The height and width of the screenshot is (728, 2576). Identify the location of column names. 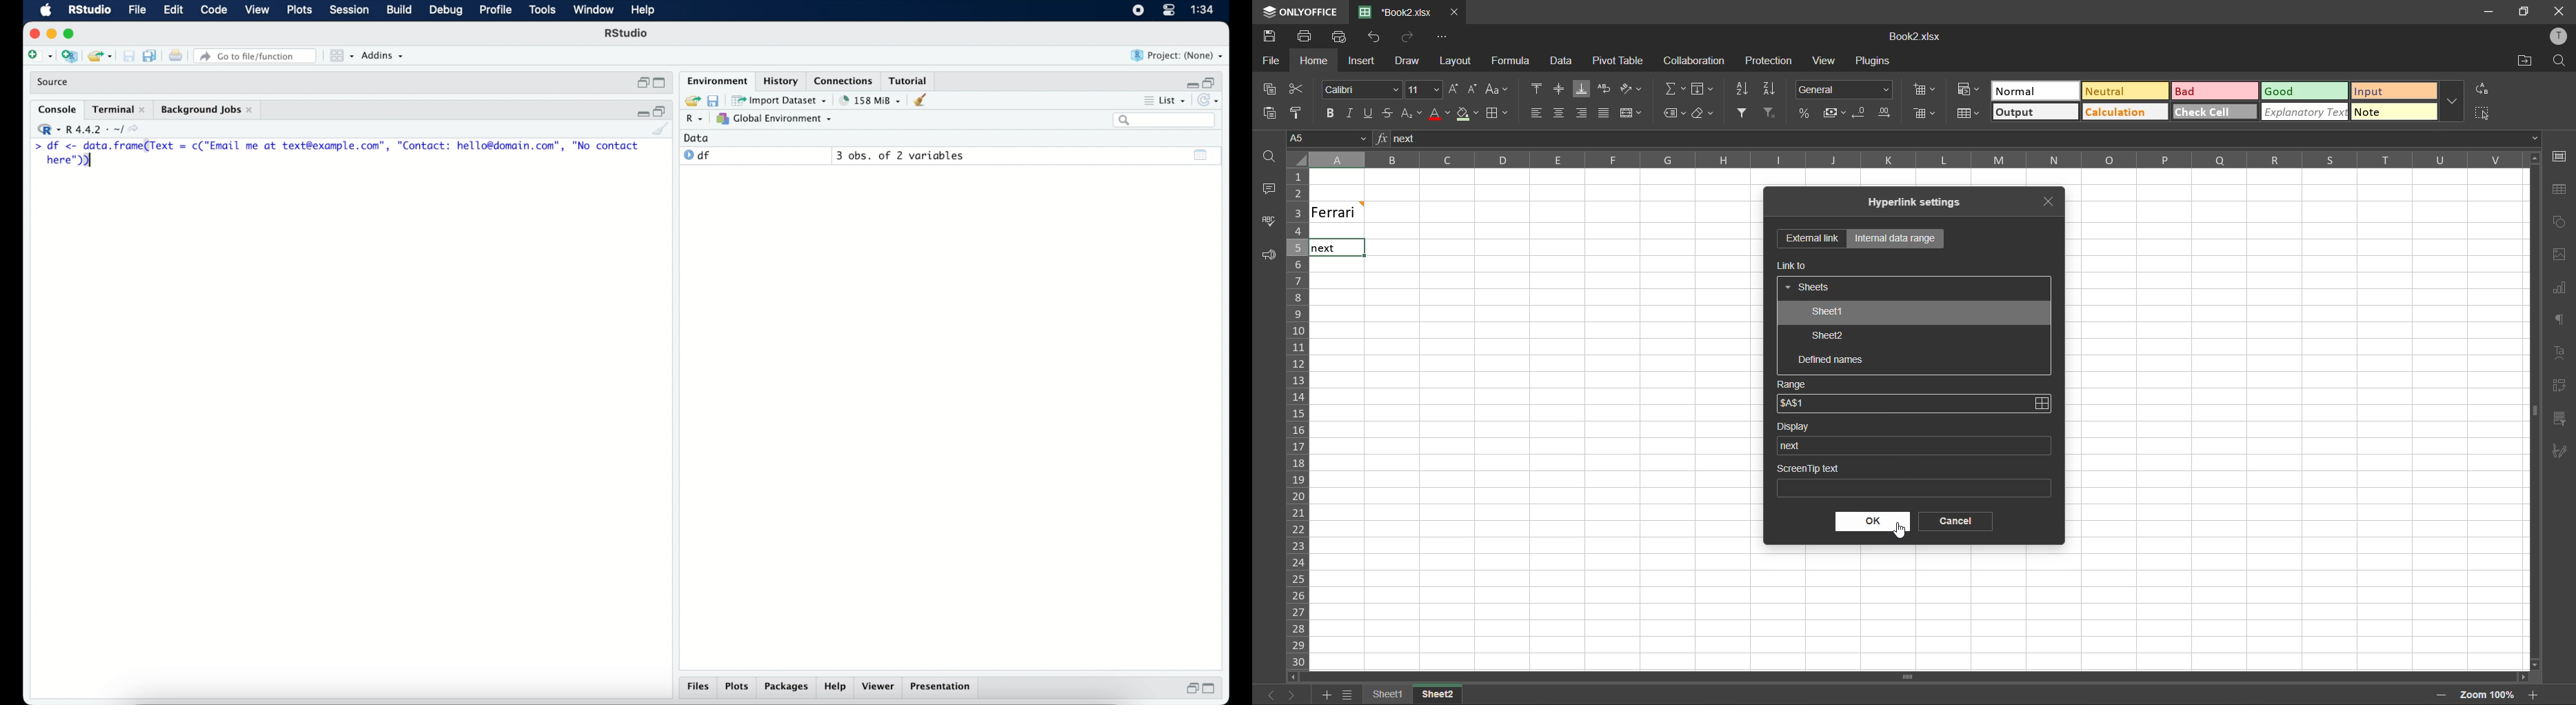
(1907, 159).